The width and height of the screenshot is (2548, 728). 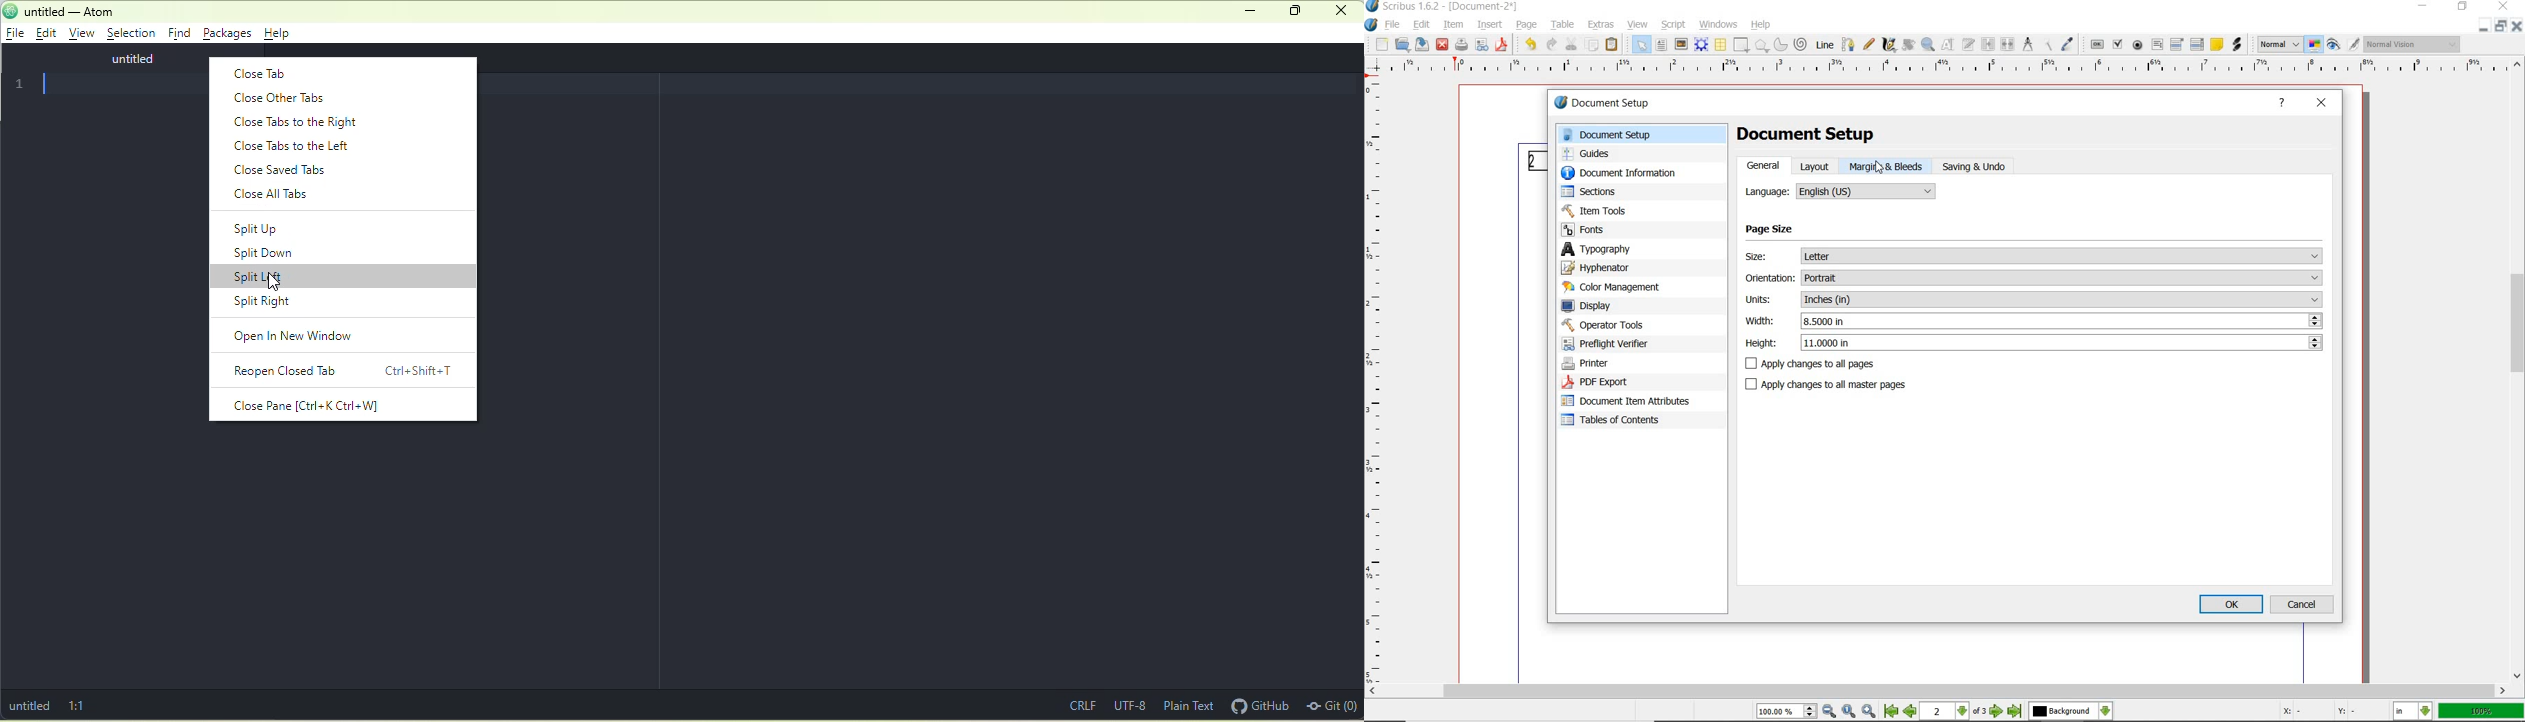 I want to click on page, so click(x=1528, y=26).